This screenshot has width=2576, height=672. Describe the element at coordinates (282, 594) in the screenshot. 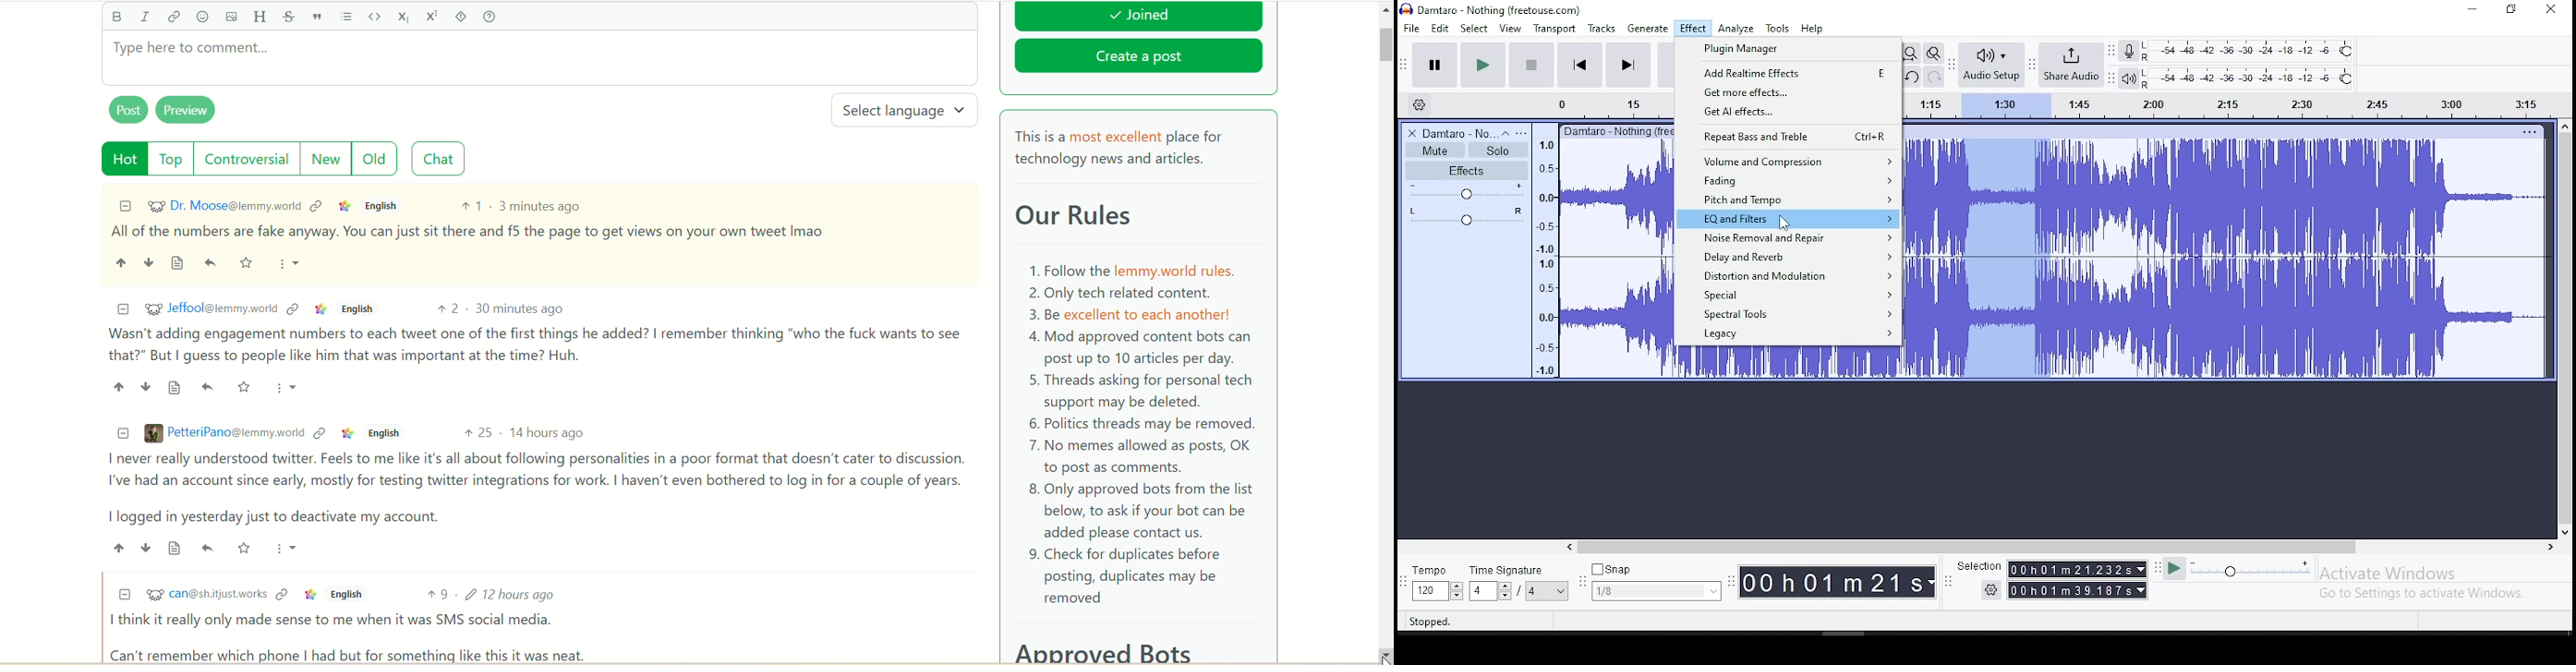

I see `Link` at that location.